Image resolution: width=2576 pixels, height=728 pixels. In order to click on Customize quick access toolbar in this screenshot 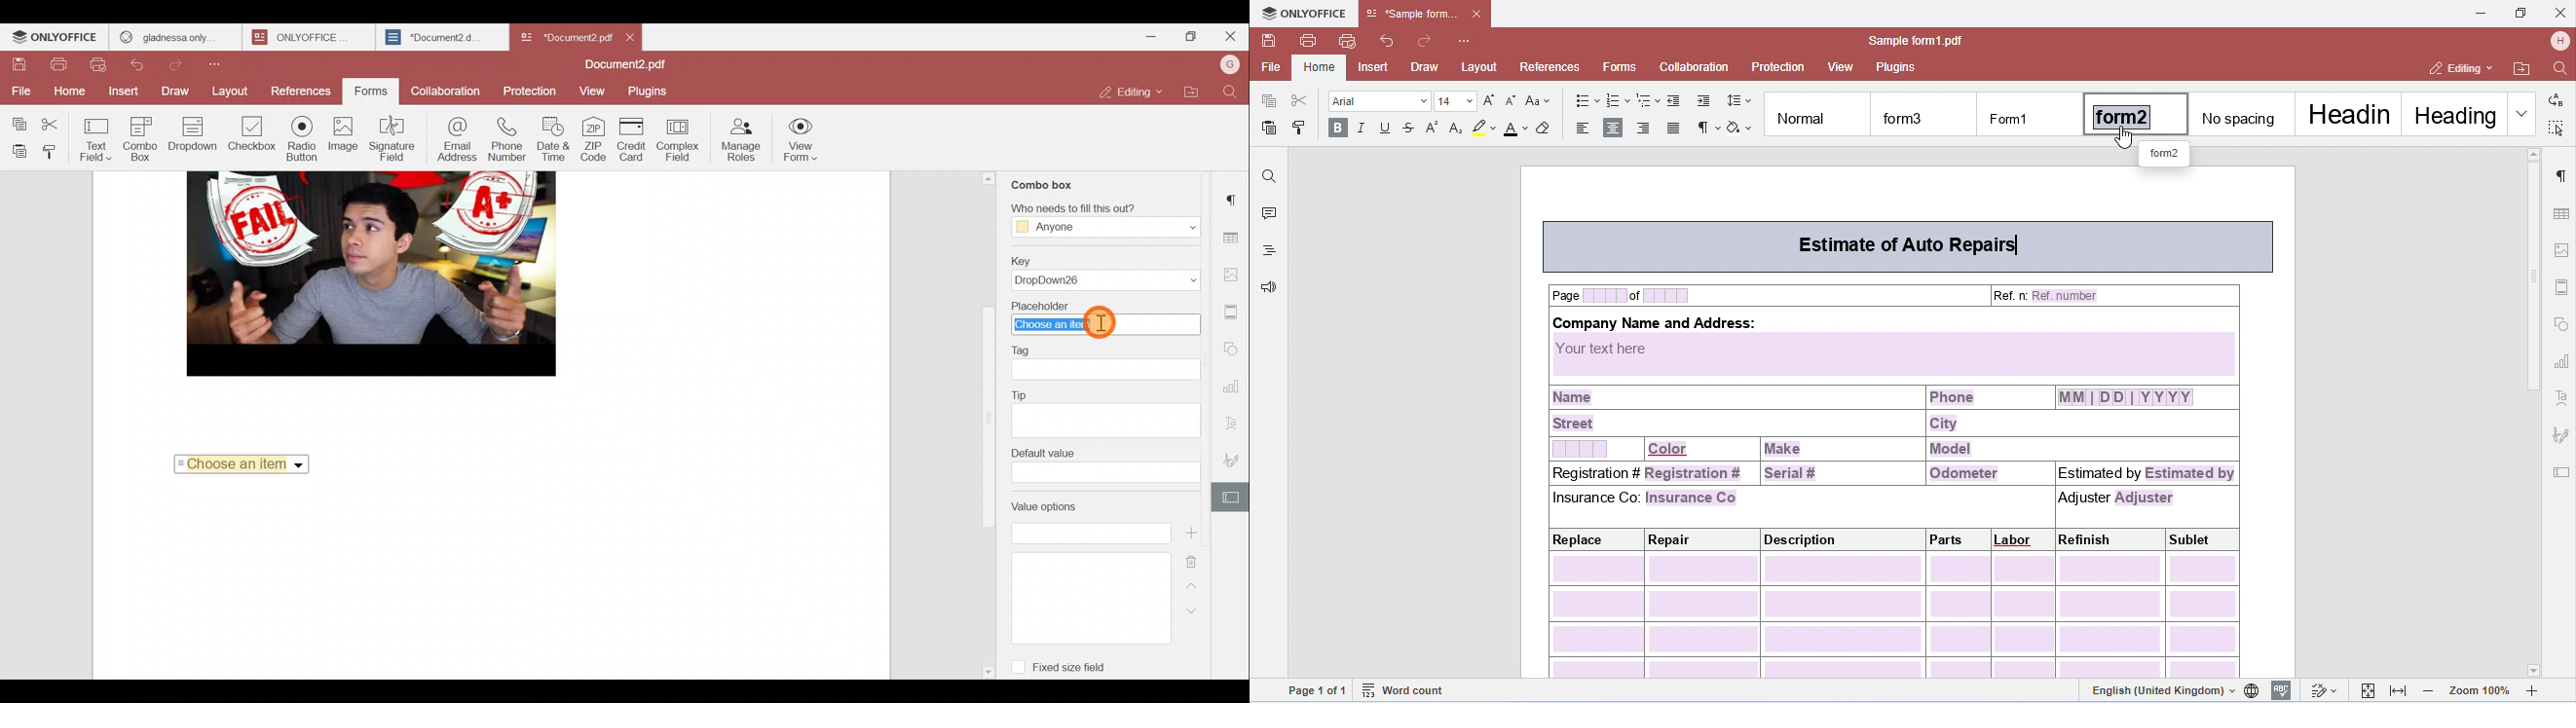, I will do `click(220, 68)`.